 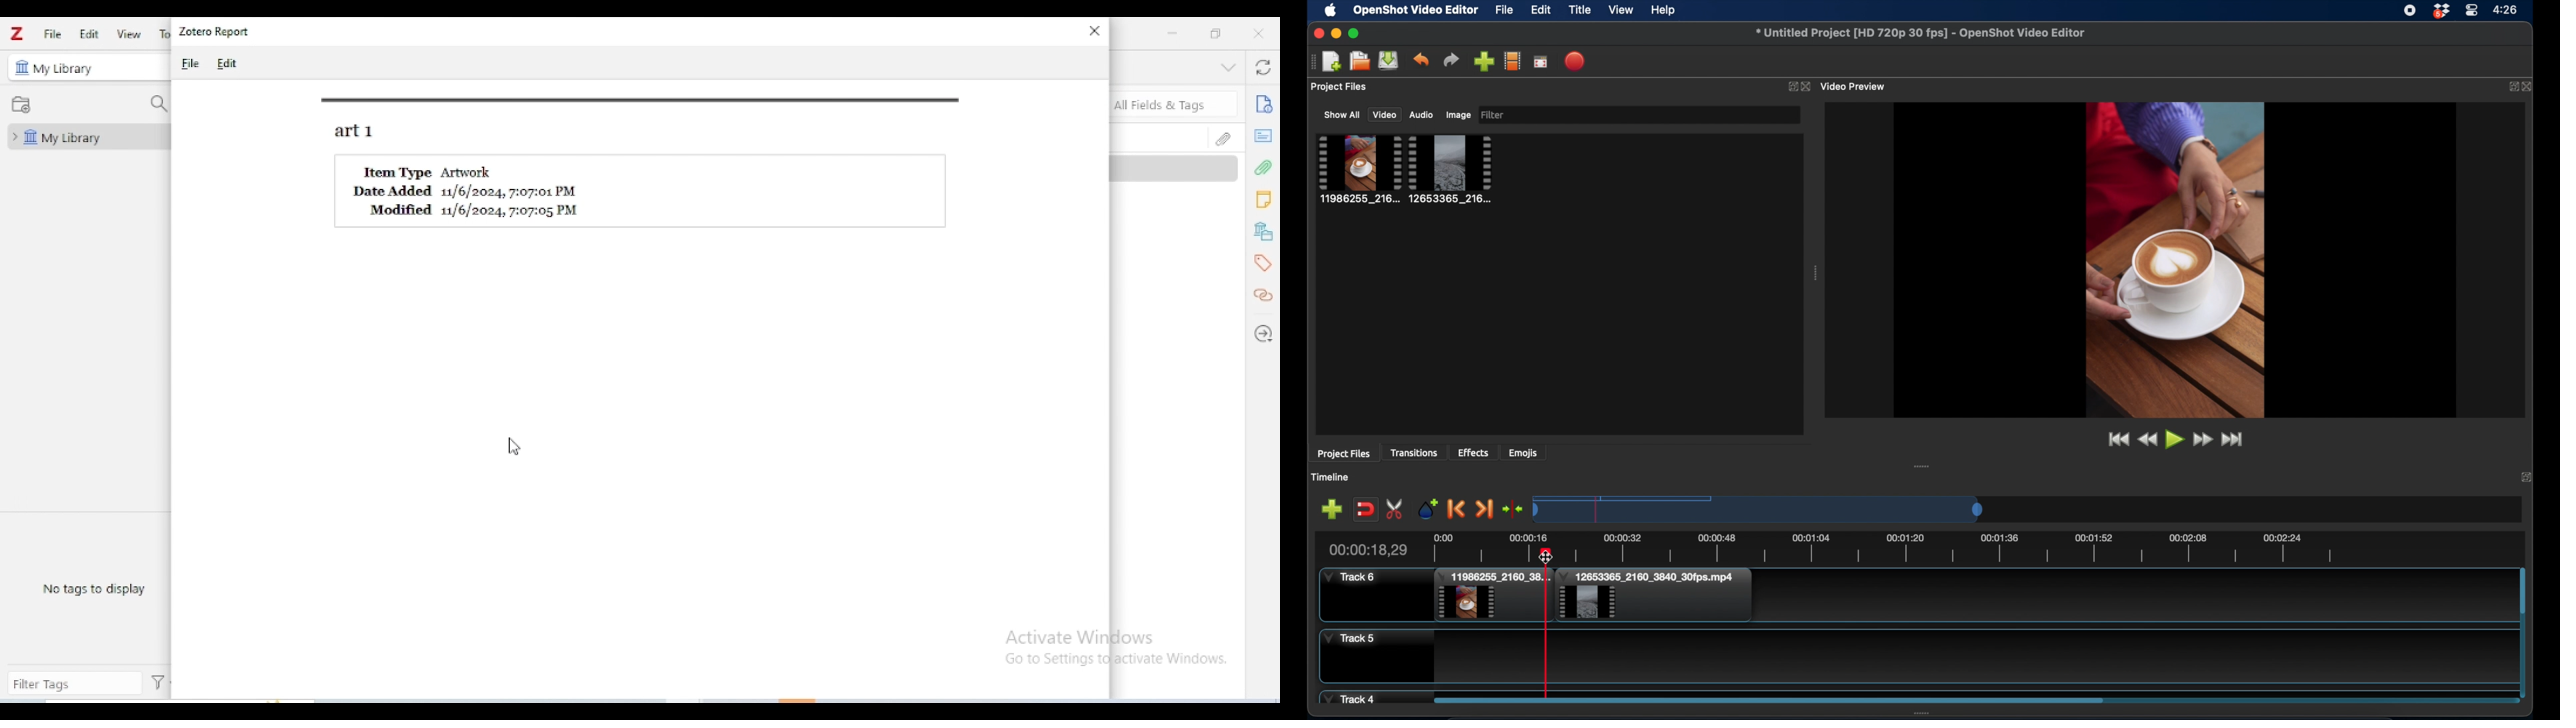 What do you see at coordinates (1265, 264) in the screenshot?
I see `tags` at bounding box center [1265, 264].